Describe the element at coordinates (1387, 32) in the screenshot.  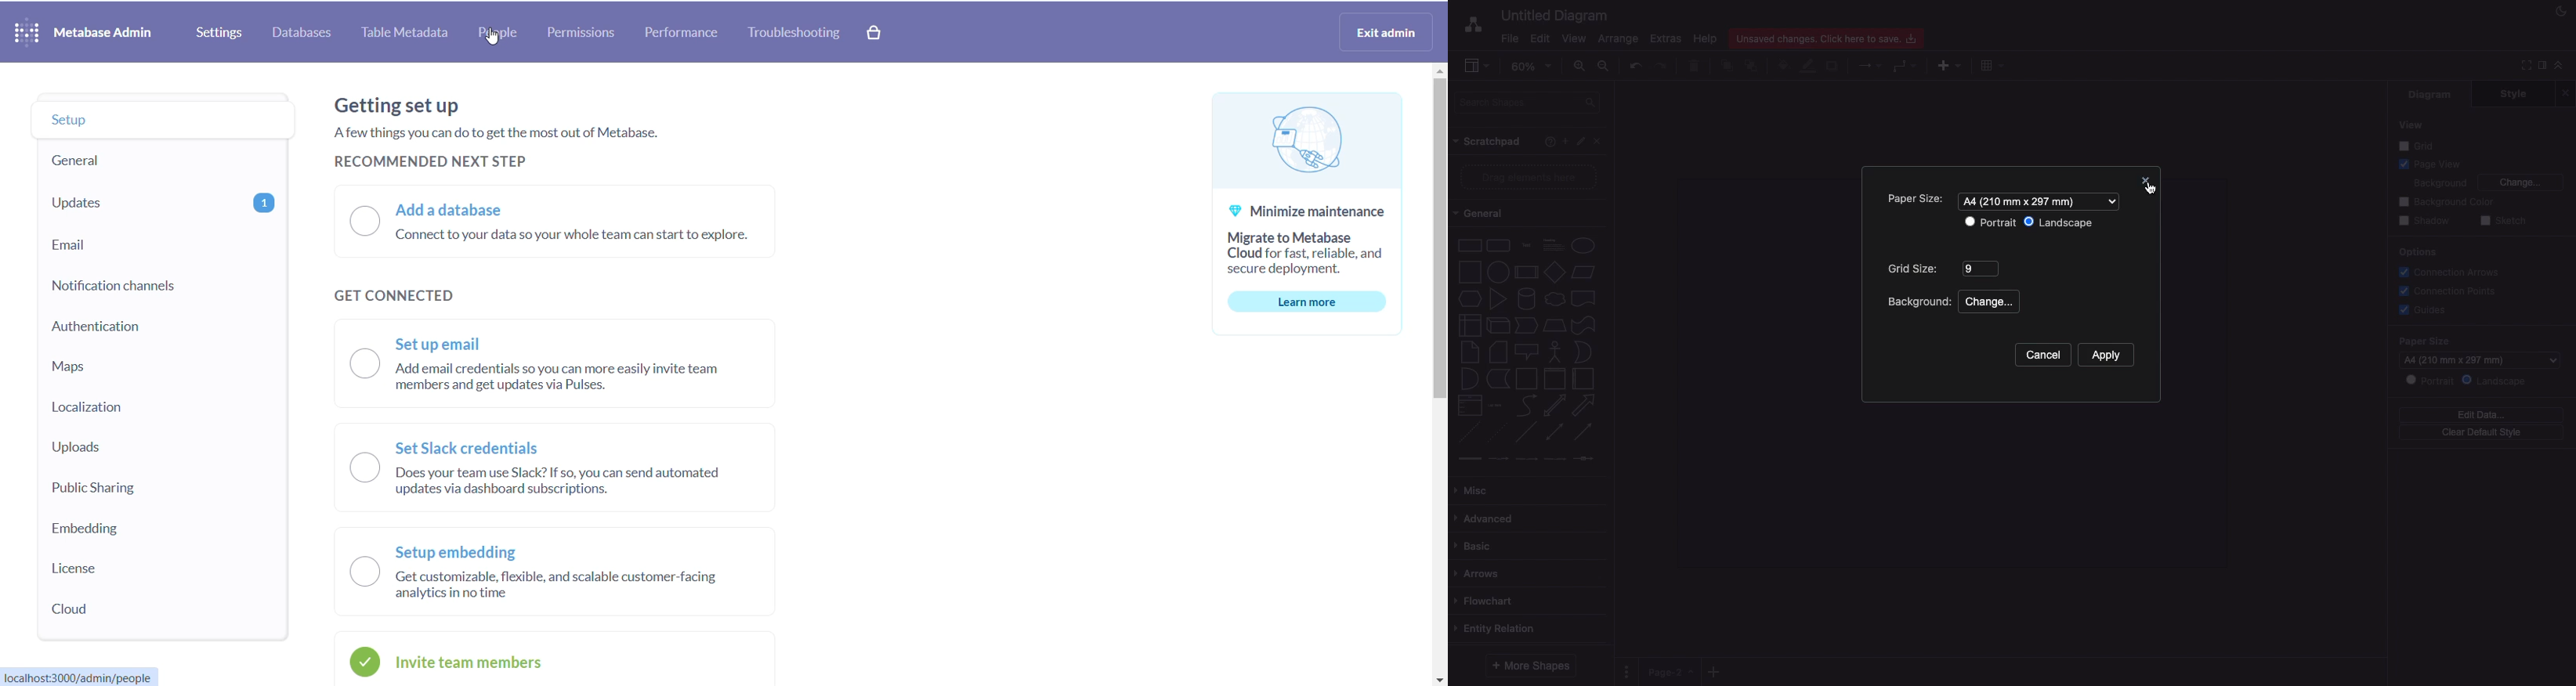
I see `exit admin` at that location.